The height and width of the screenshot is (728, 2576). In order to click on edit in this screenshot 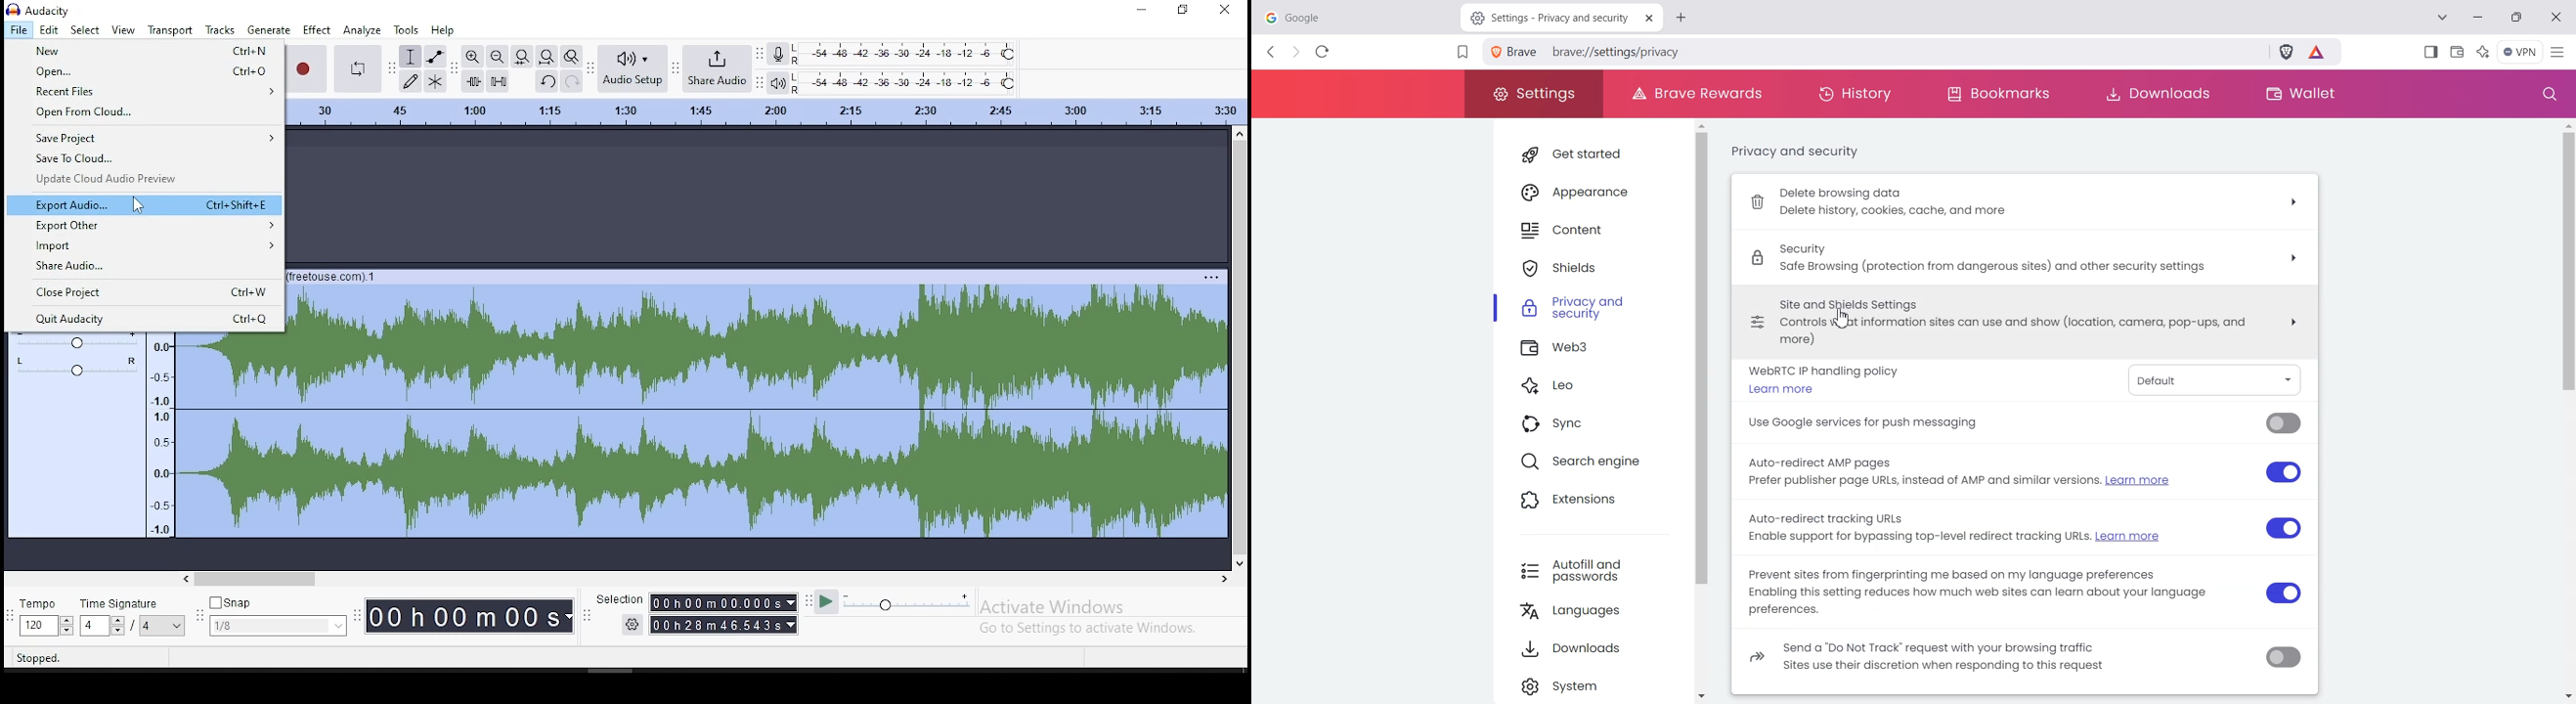, I will do `click(49, 29)`.